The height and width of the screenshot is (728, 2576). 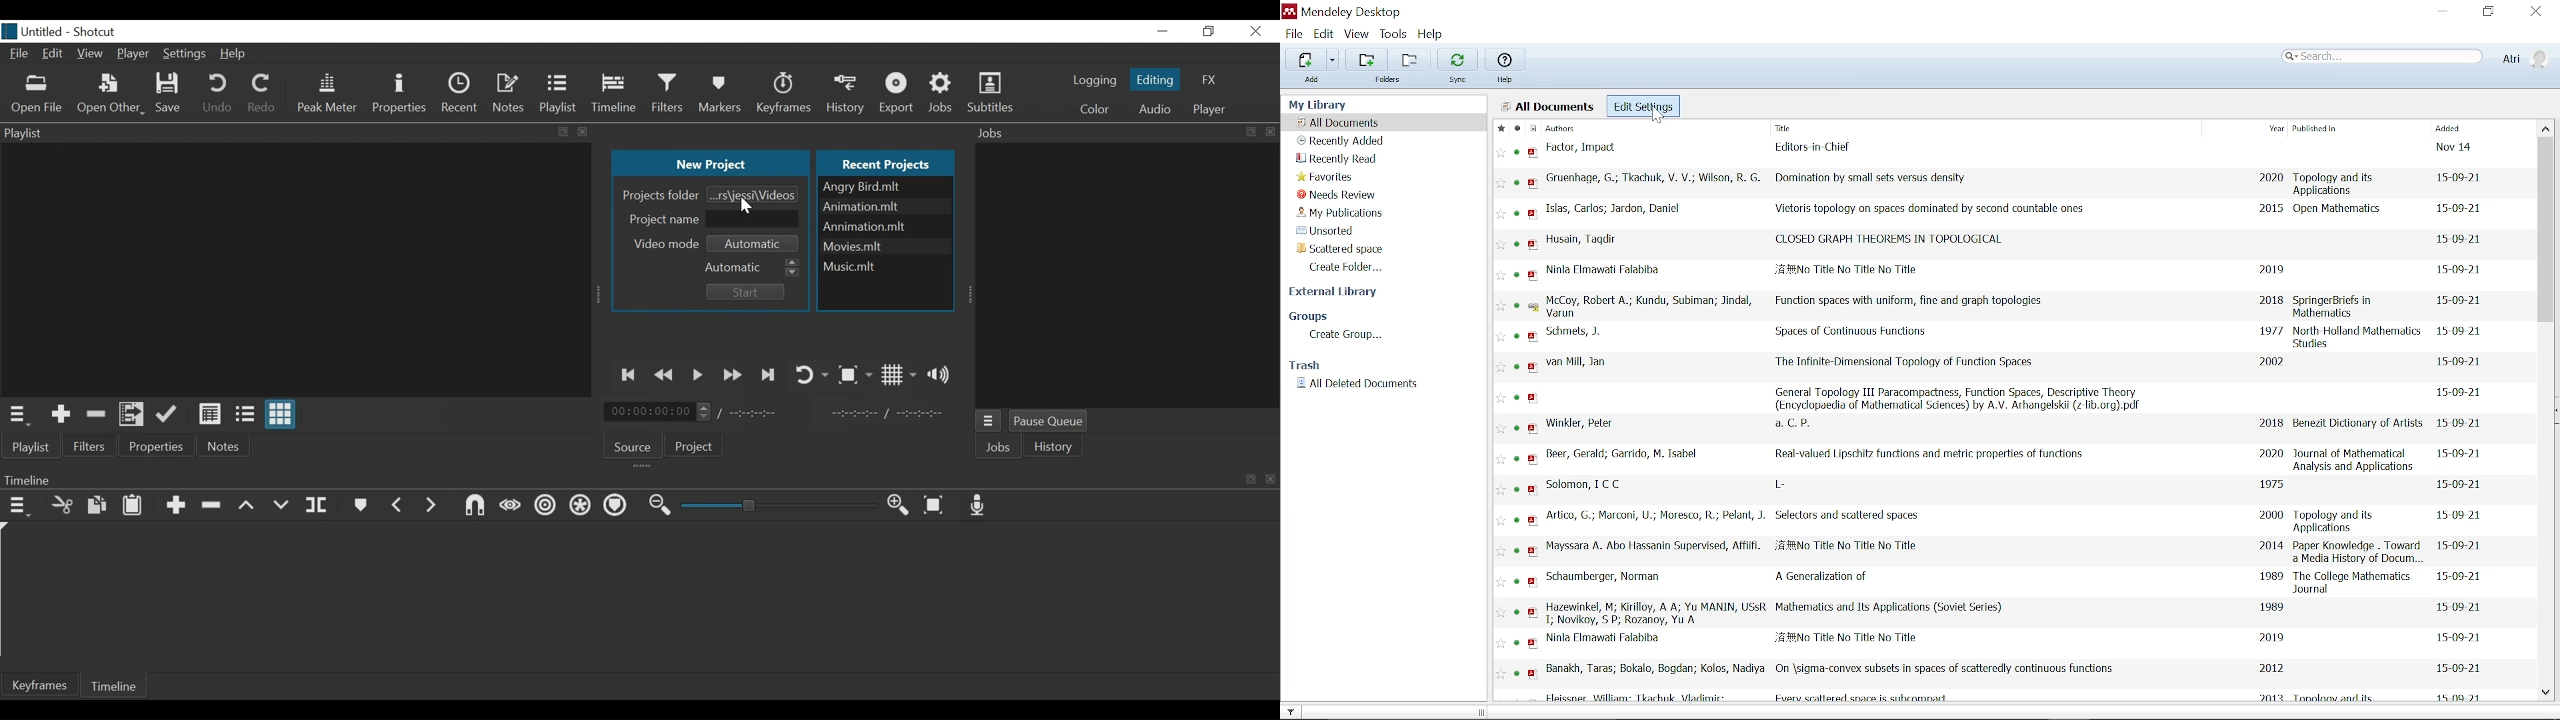 What do you see at coordinates (53, 55) in the screenshot?
I see `Edit` at bounding box center [53, 55].